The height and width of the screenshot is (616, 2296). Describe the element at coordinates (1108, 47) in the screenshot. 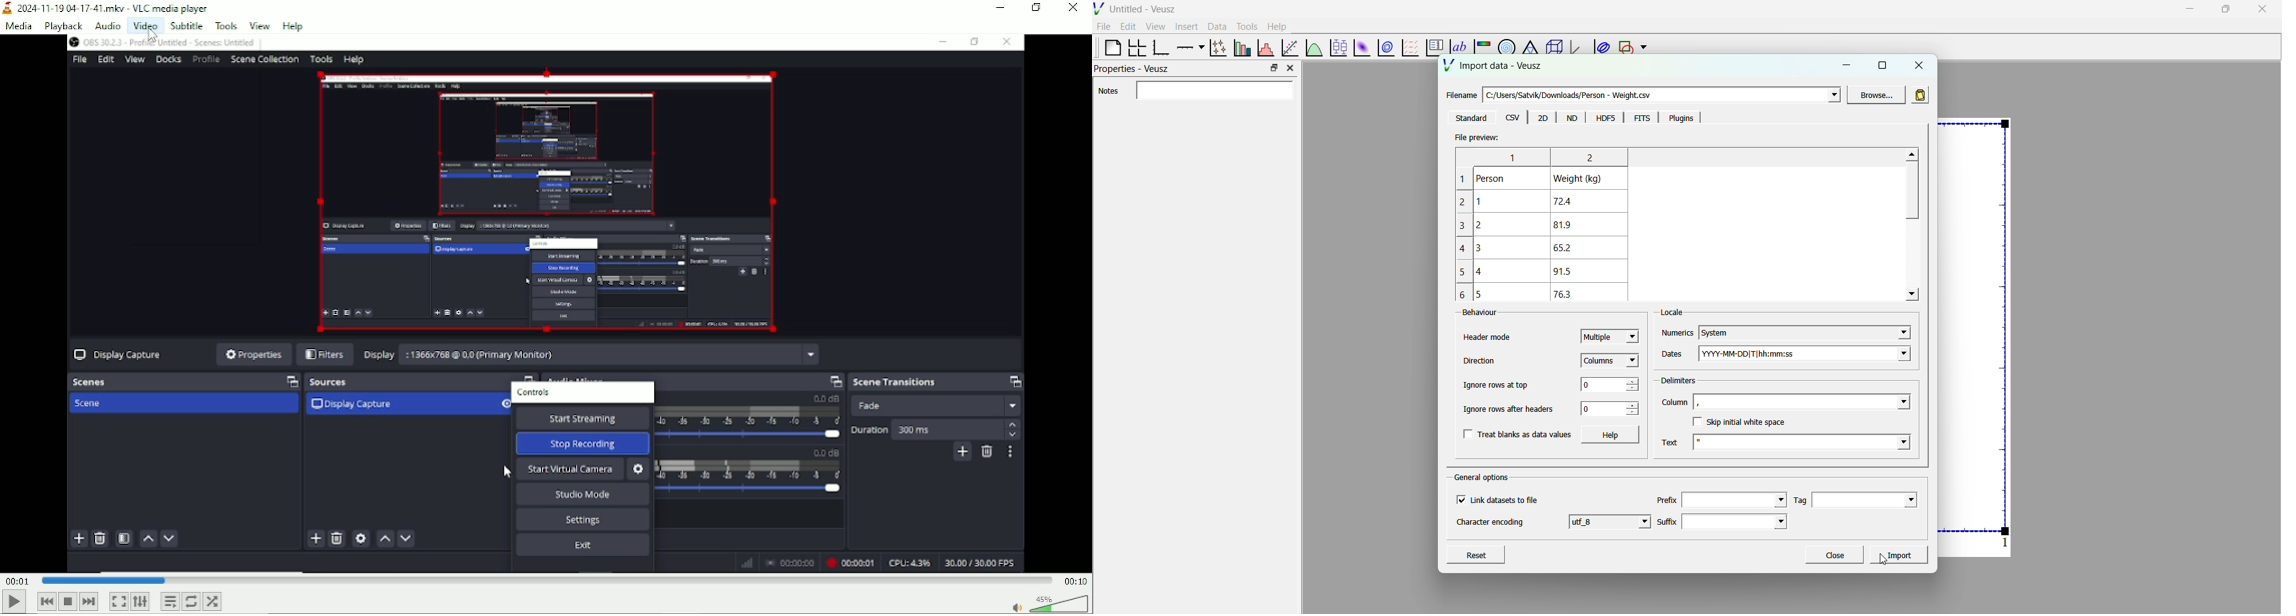

I see `blank page` at that location.